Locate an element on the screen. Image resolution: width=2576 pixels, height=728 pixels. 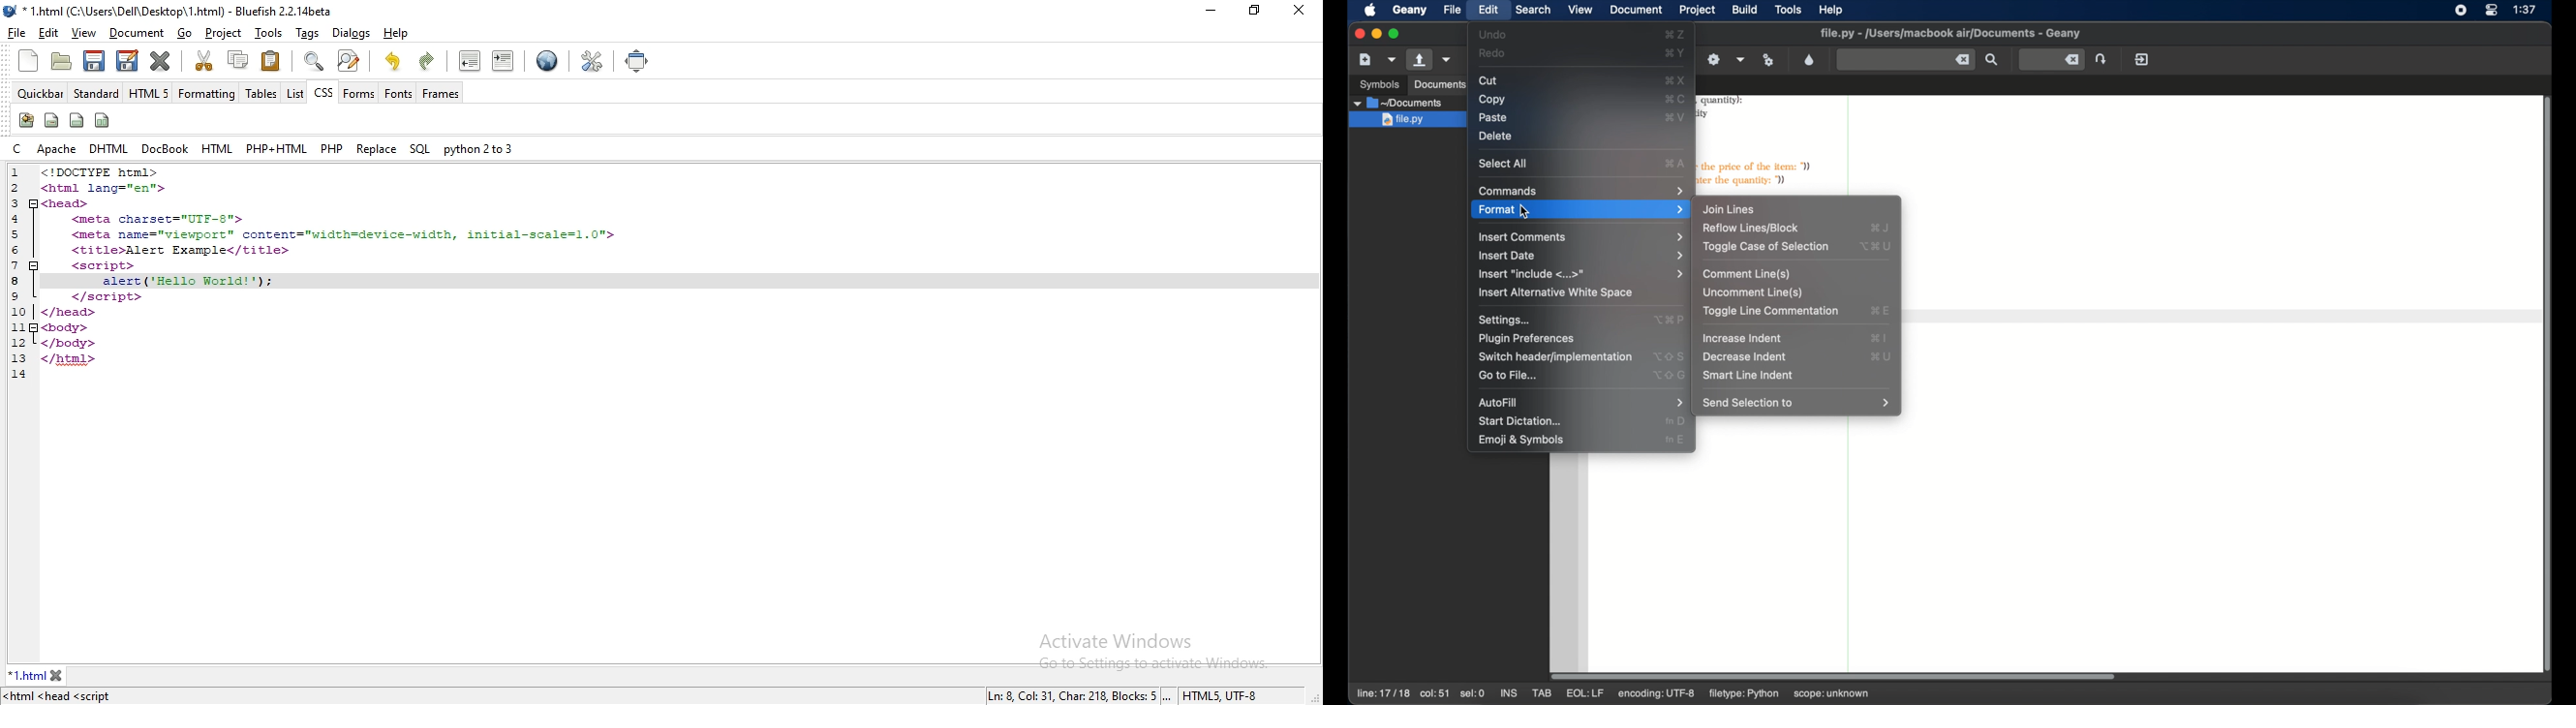
tab is located at coordinates (1542, 693).